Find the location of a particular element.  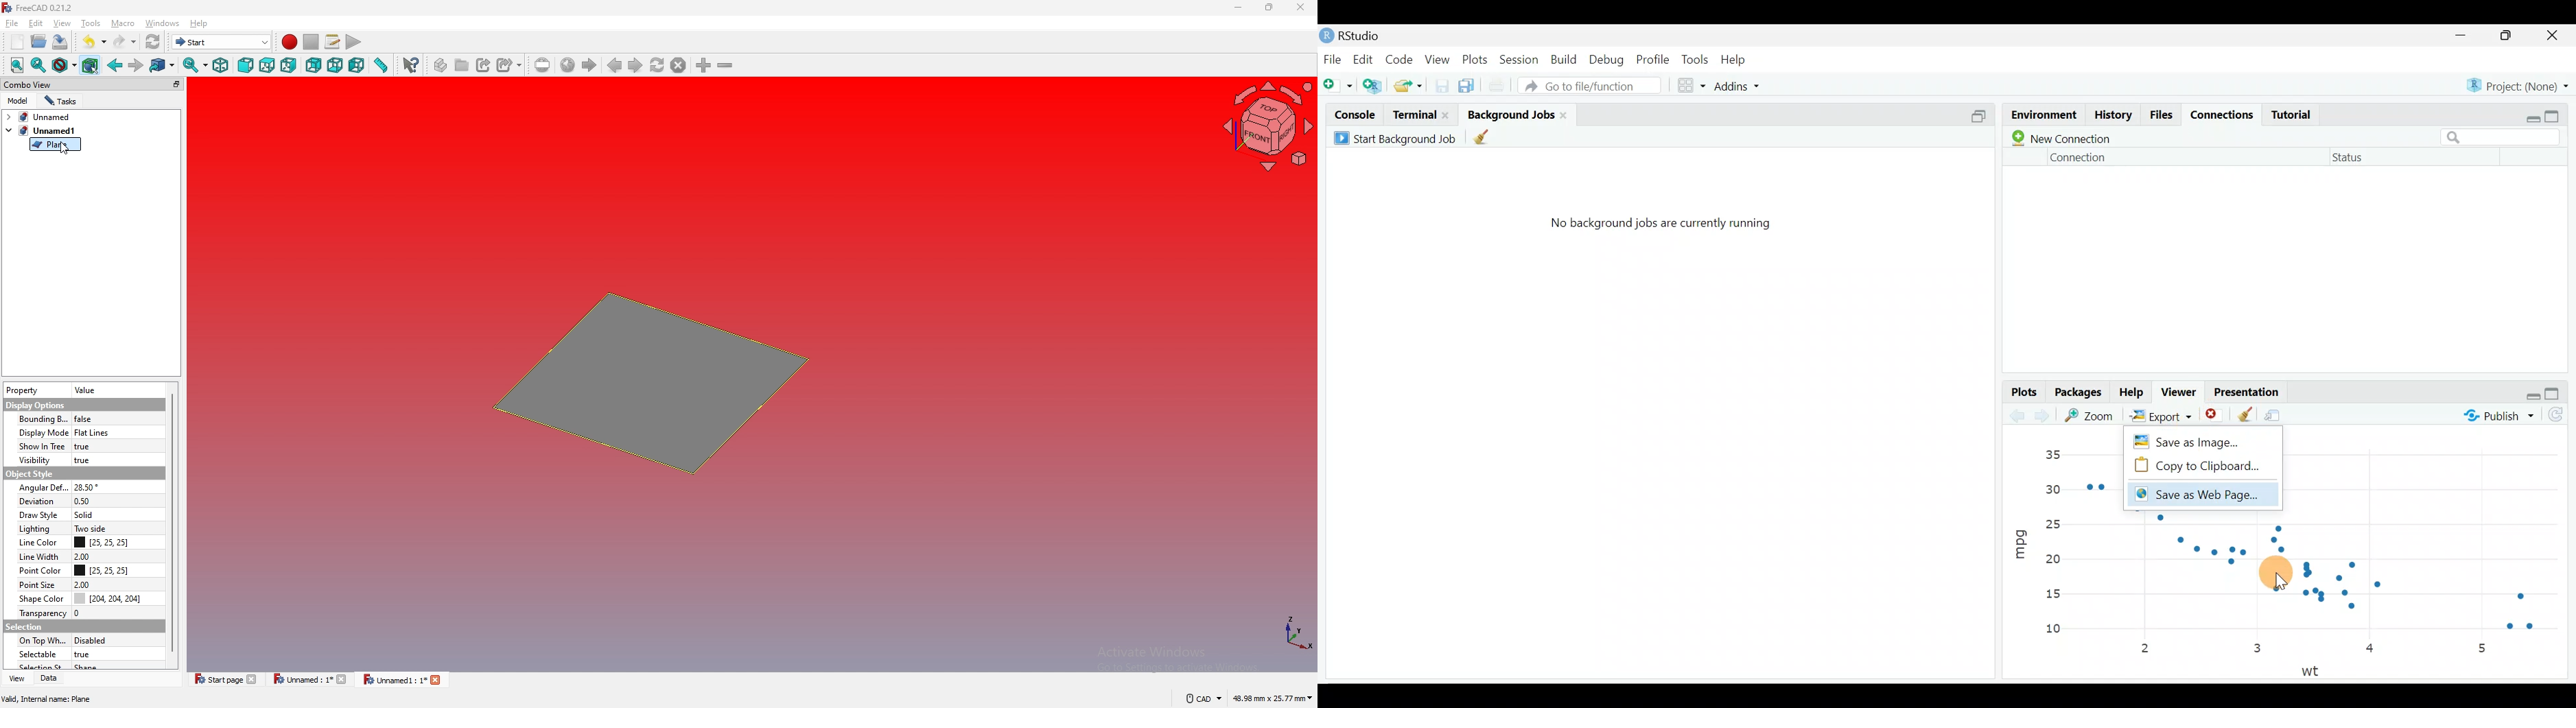

3 is located at coordinates (2256, 647).